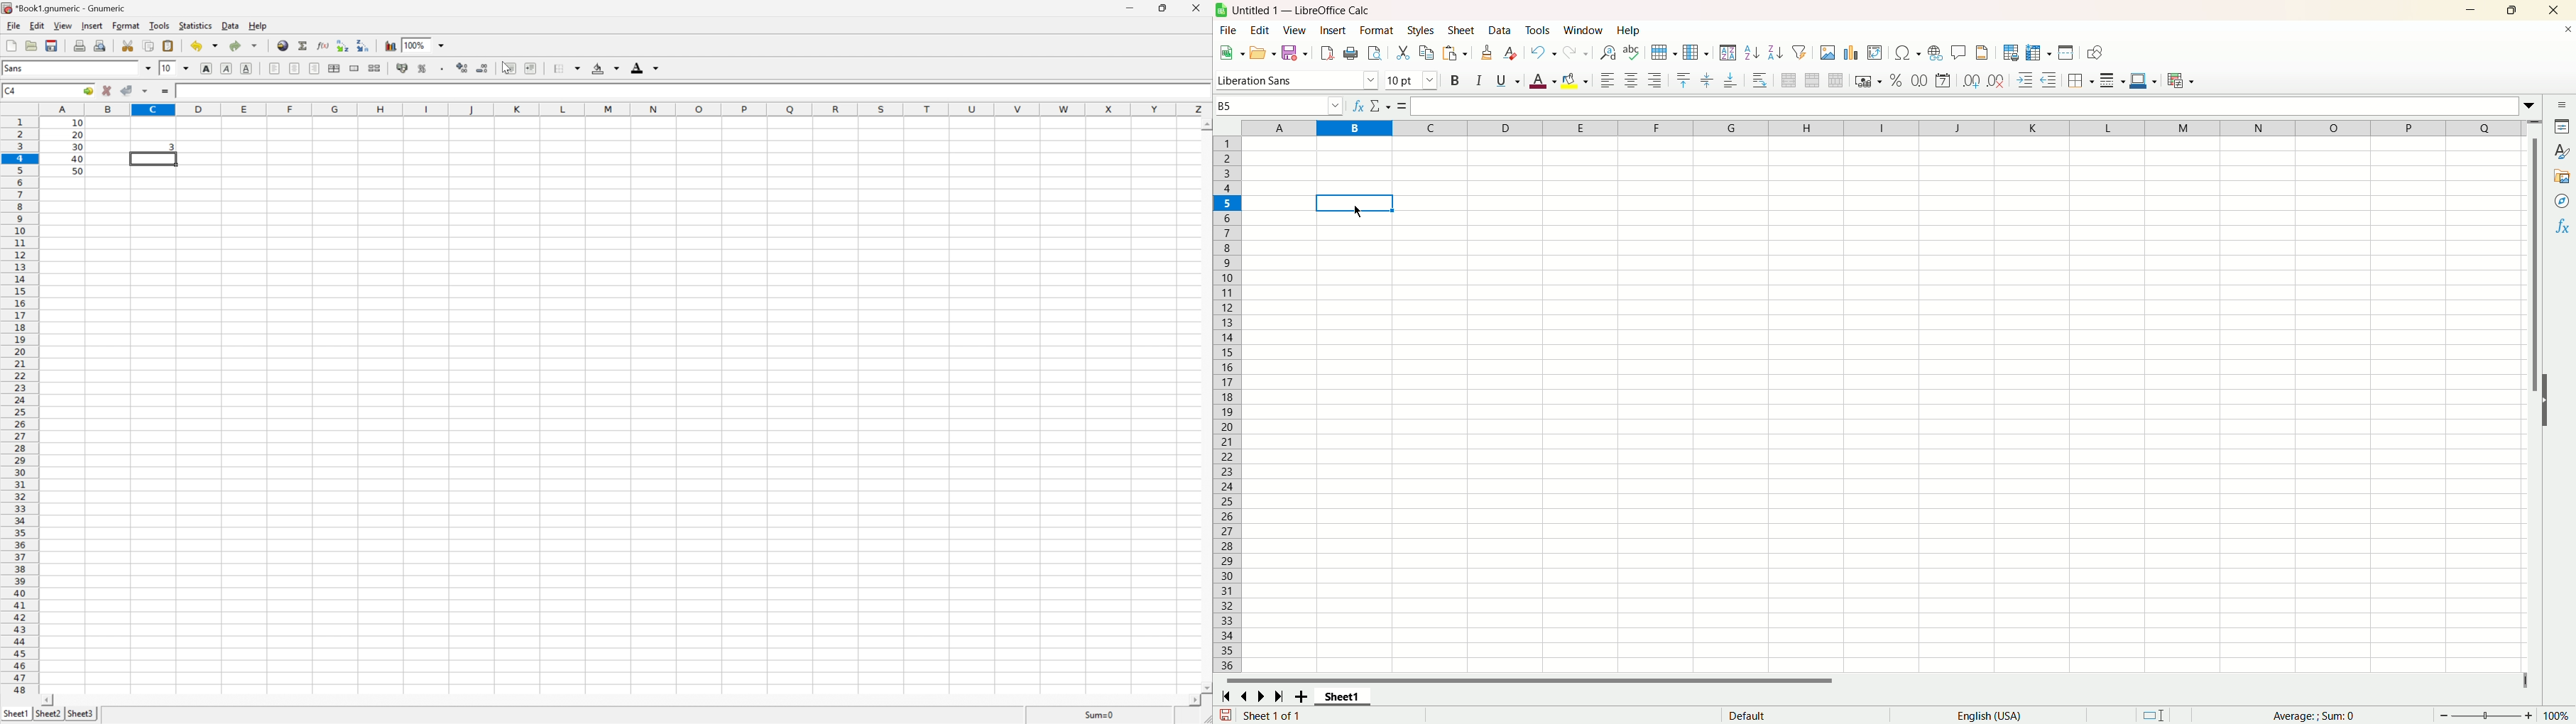  Describe the element at coordinates (218, 46) in the screenshot. I see `Drop down` at that location.